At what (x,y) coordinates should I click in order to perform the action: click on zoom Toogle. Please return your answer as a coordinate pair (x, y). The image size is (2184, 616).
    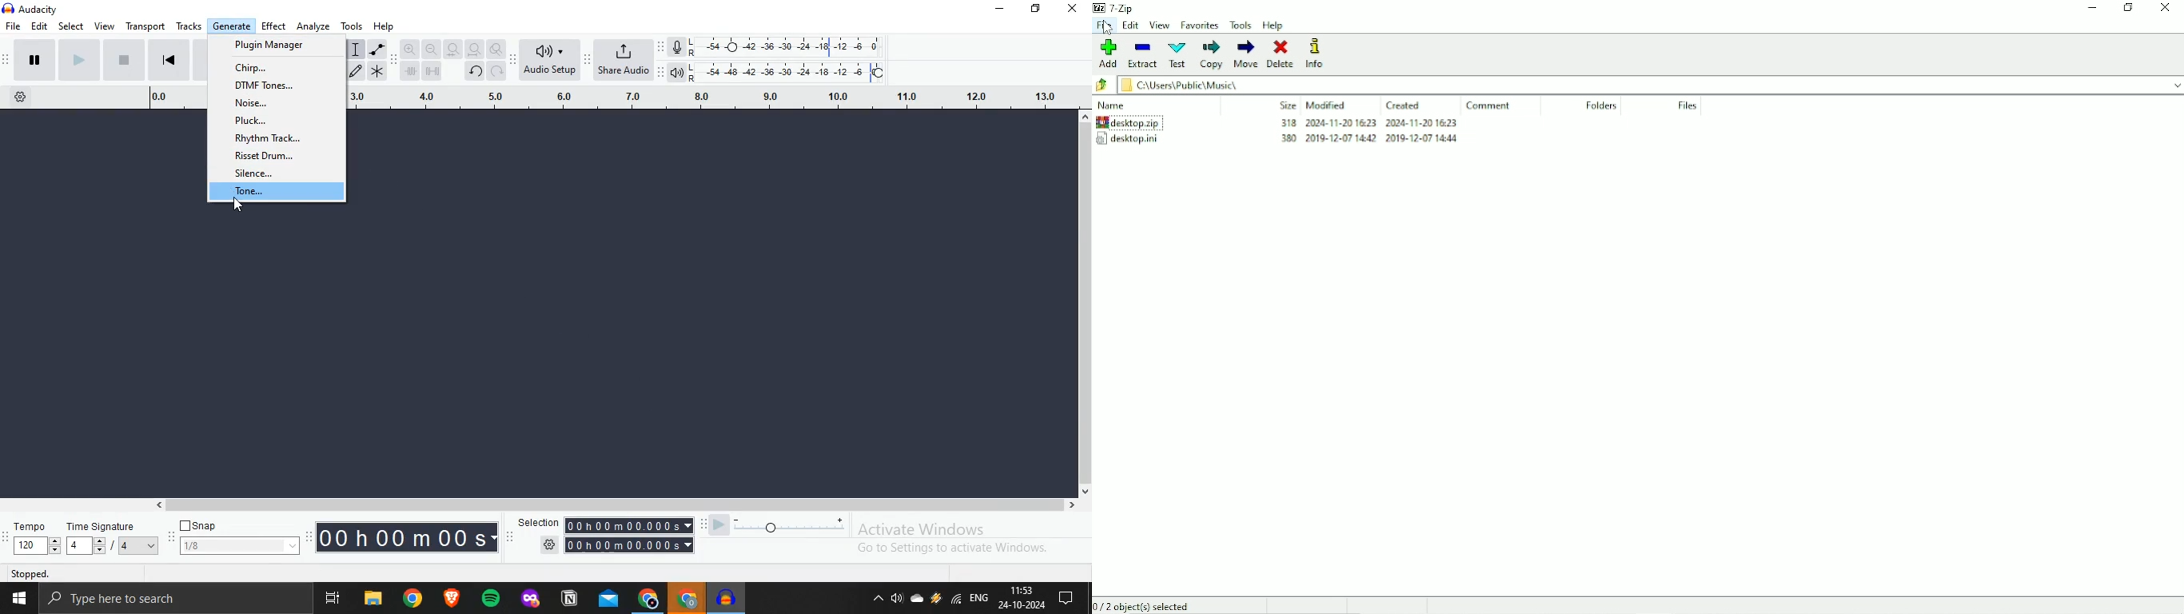
    Looking at the image, I should click on (499, 48).